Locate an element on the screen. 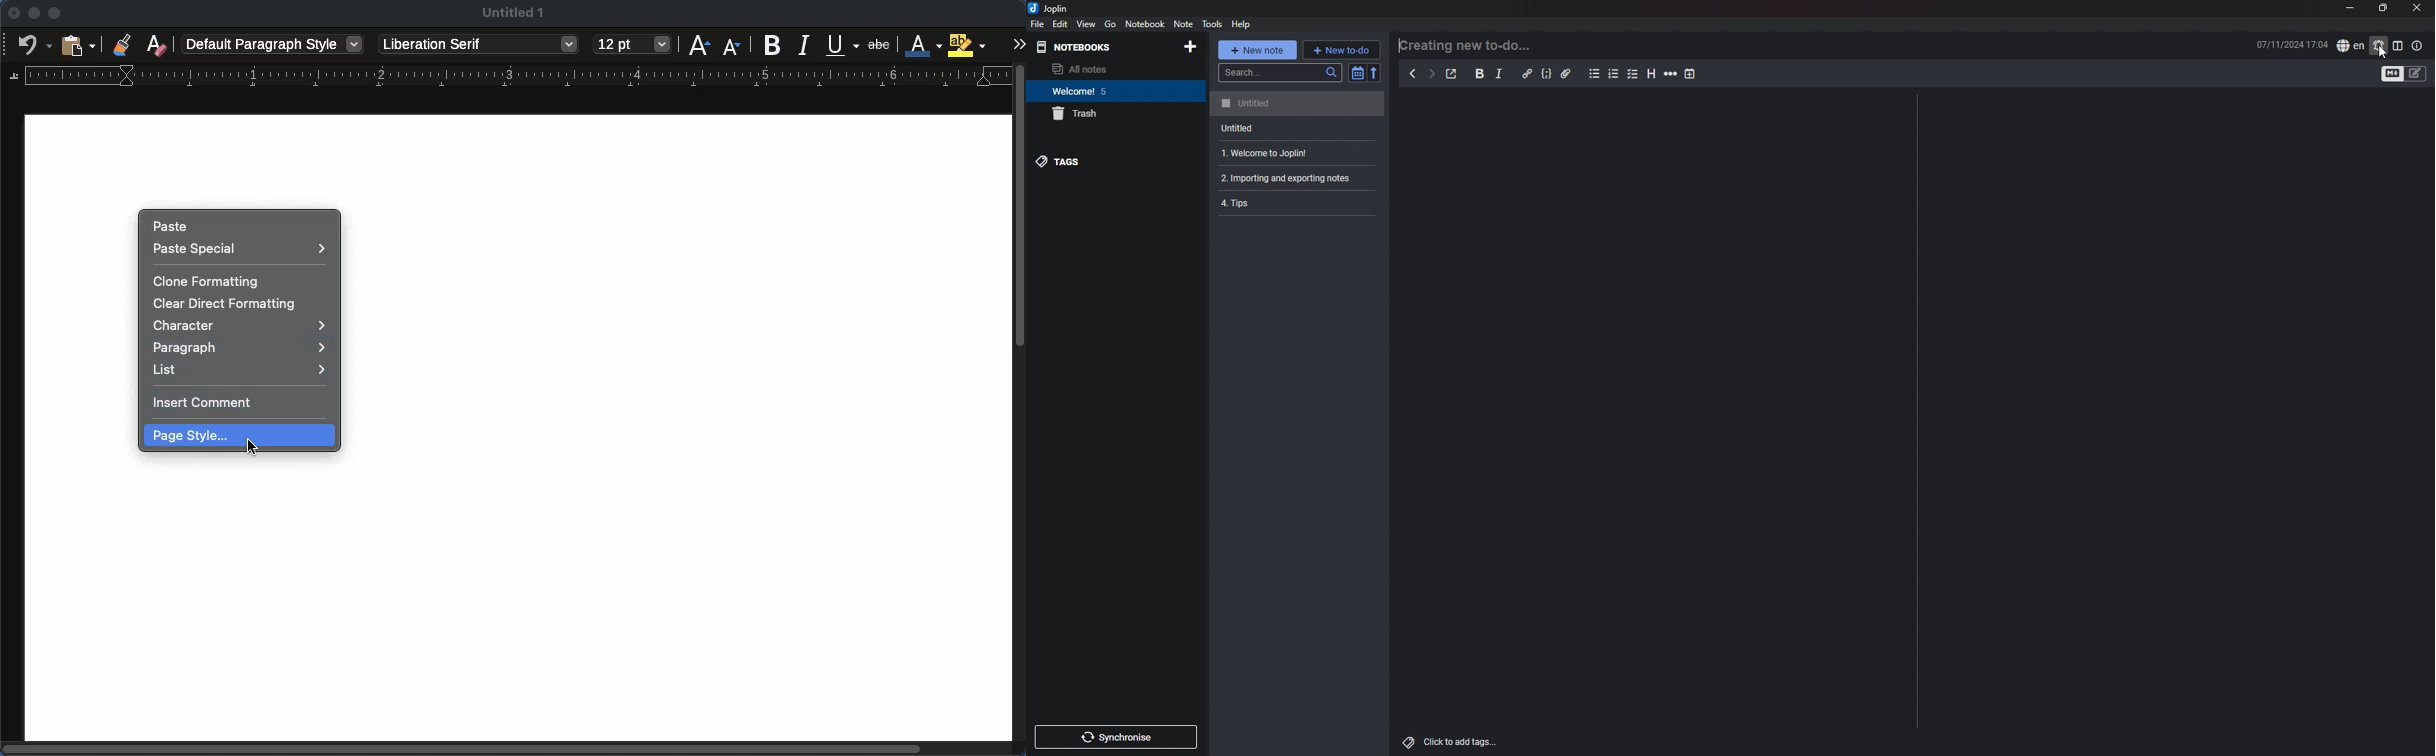 Image resolution: width=2436 pixels, height=756 pixels. code is located at coordinates (1547, 74).